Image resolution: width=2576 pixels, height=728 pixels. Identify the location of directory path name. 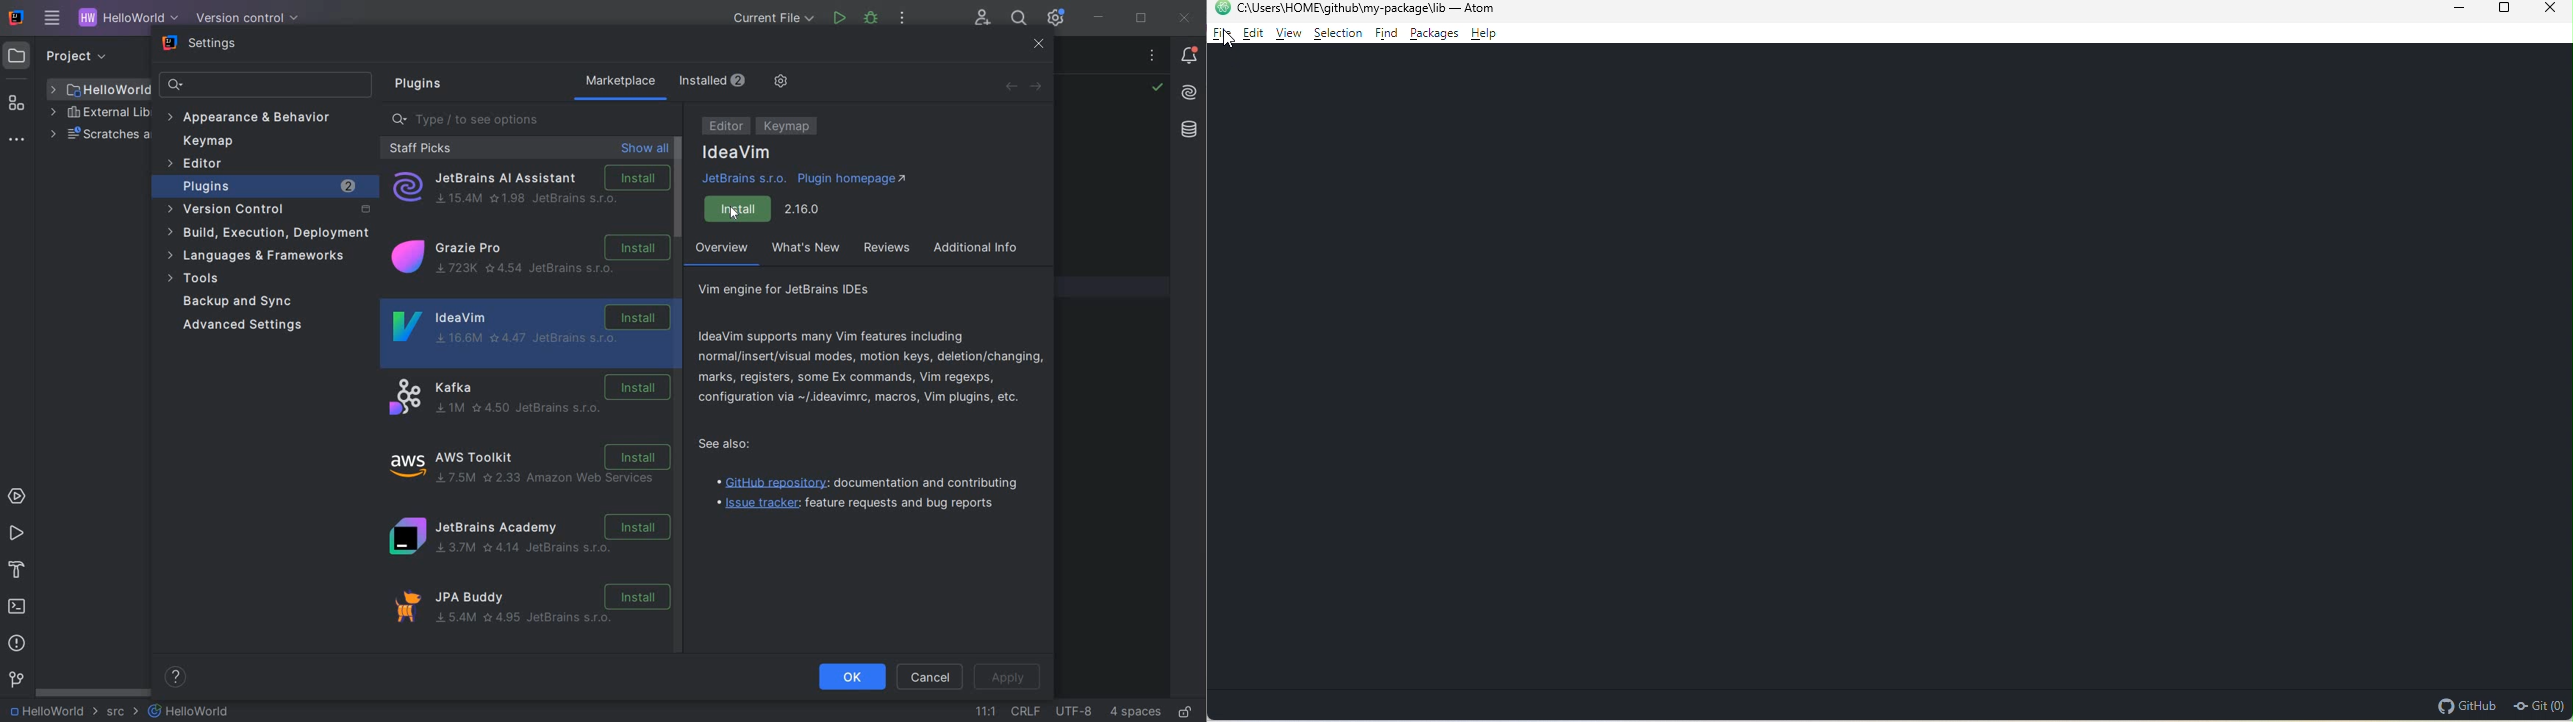
(1341, 8).